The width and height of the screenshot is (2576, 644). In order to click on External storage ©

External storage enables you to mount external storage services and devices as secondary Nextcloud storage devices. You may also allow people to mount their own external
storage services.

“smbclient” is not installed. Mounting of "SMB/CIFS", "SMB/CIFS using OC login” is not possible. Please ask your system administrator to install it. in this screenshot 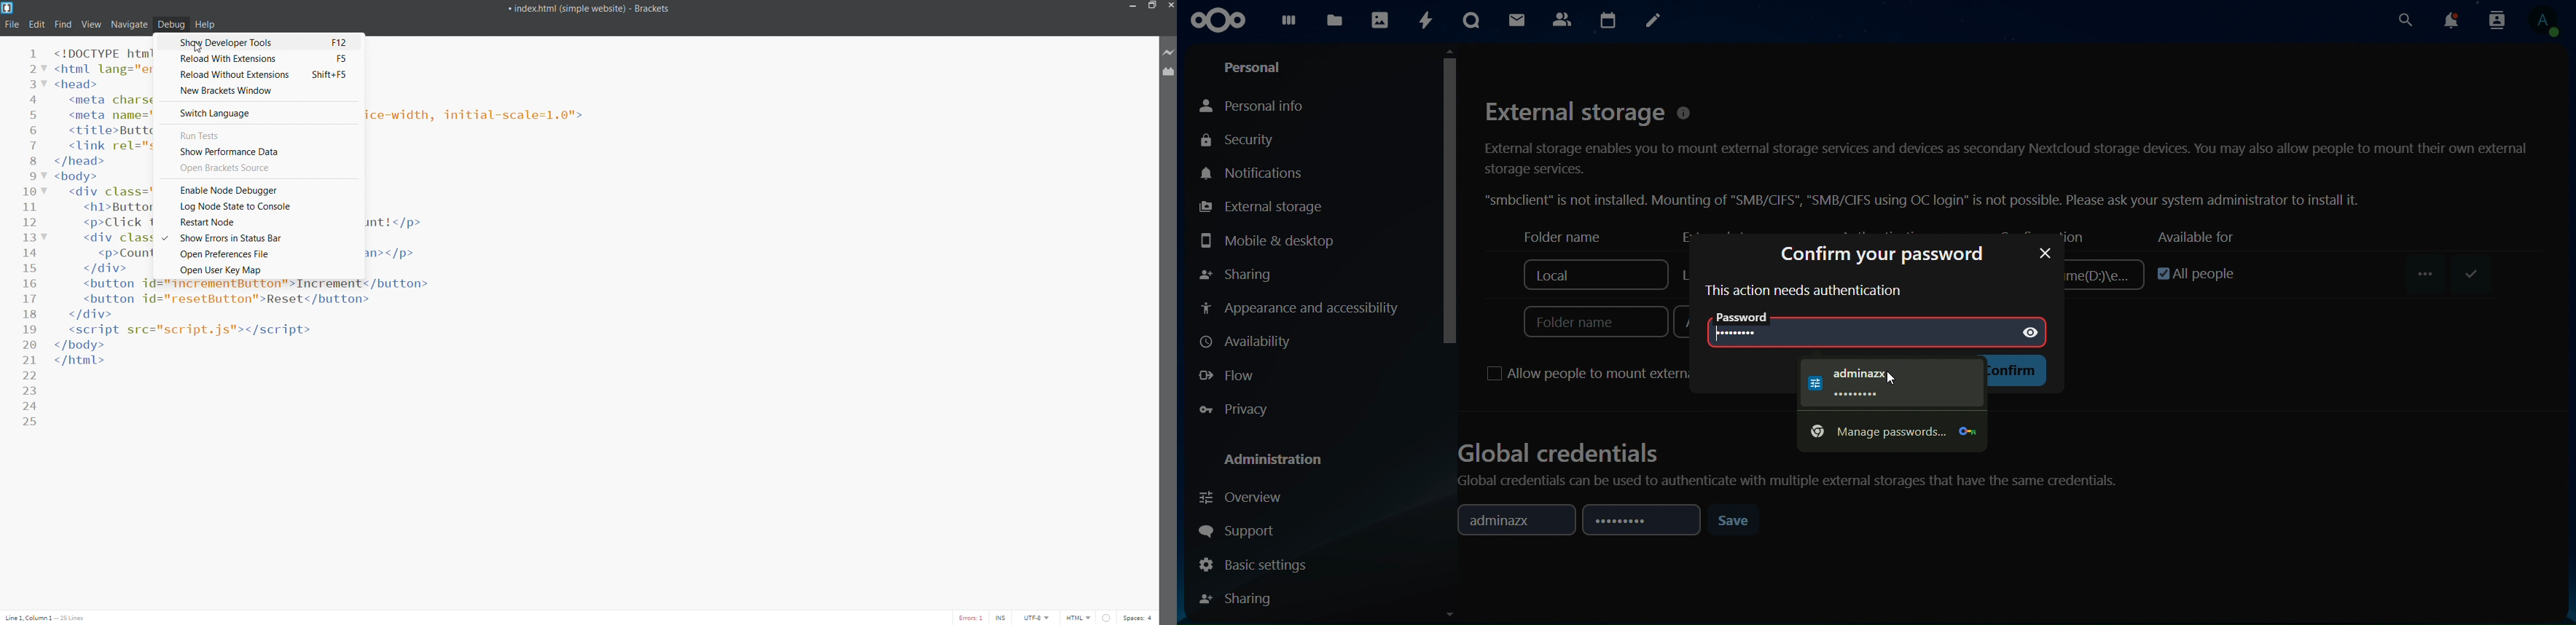, I will do `click(2006, 152)`.